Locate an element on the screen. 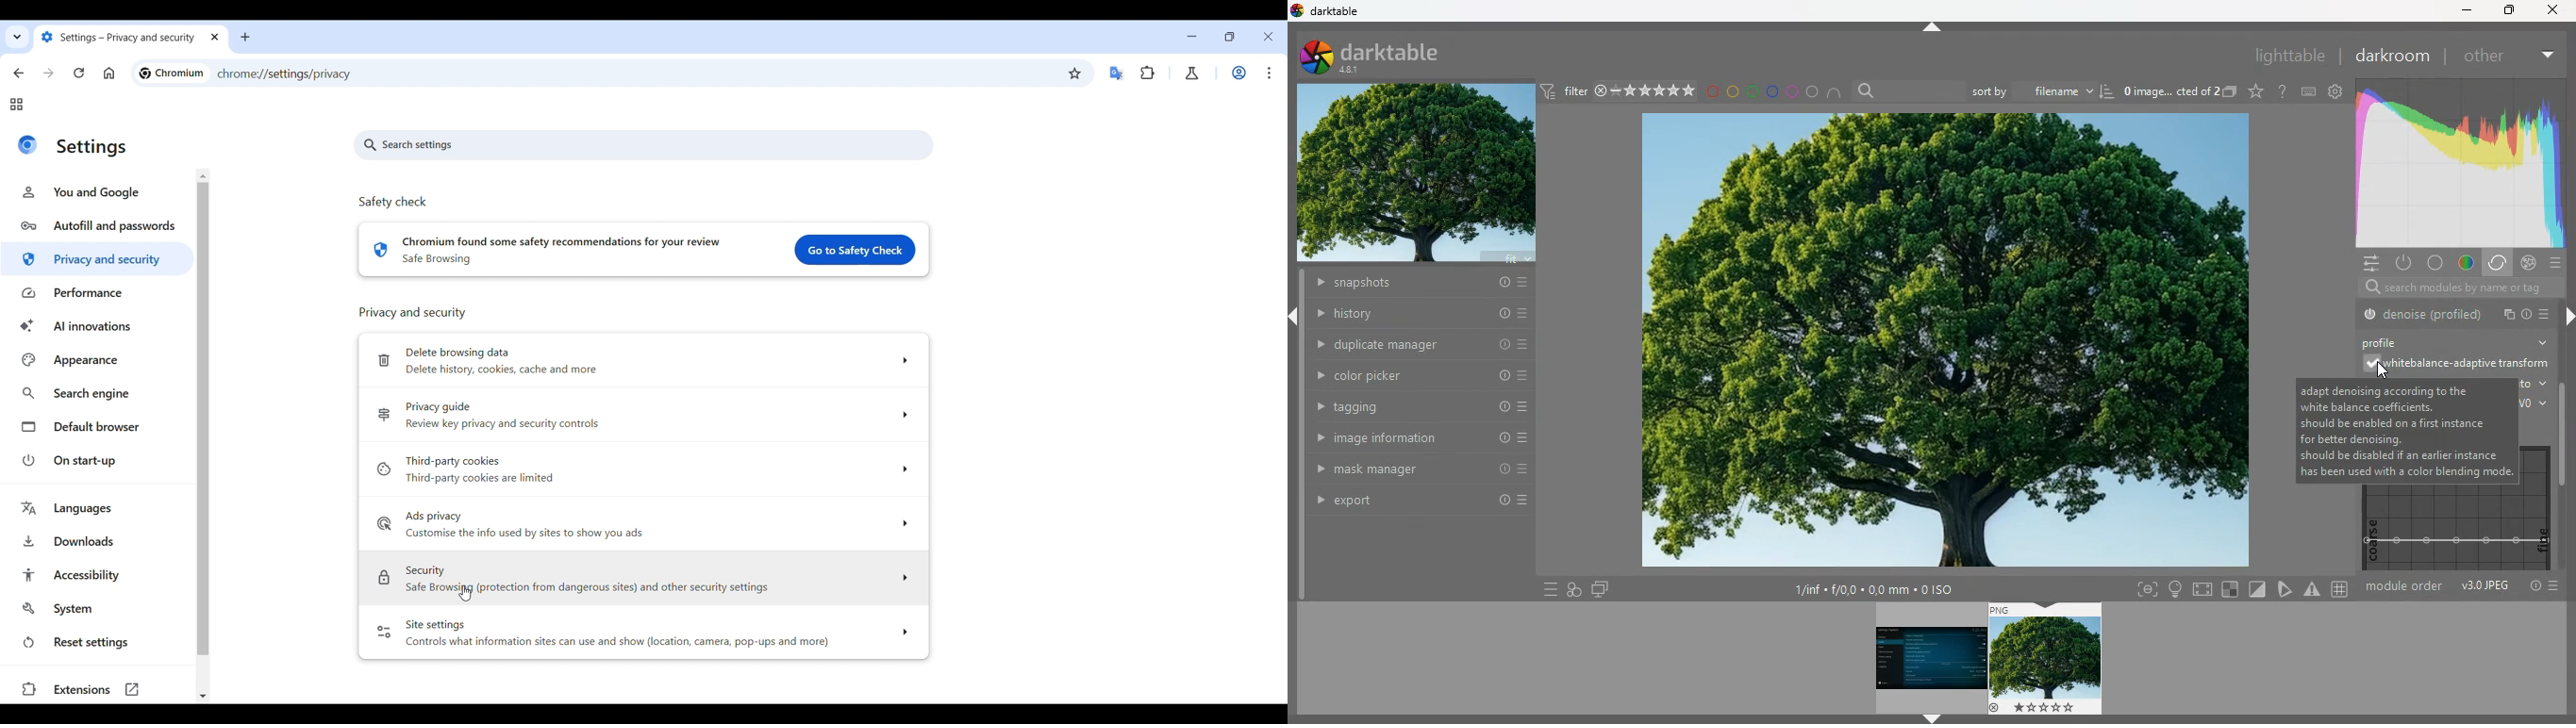  image is located at coordinates (2168, 90).